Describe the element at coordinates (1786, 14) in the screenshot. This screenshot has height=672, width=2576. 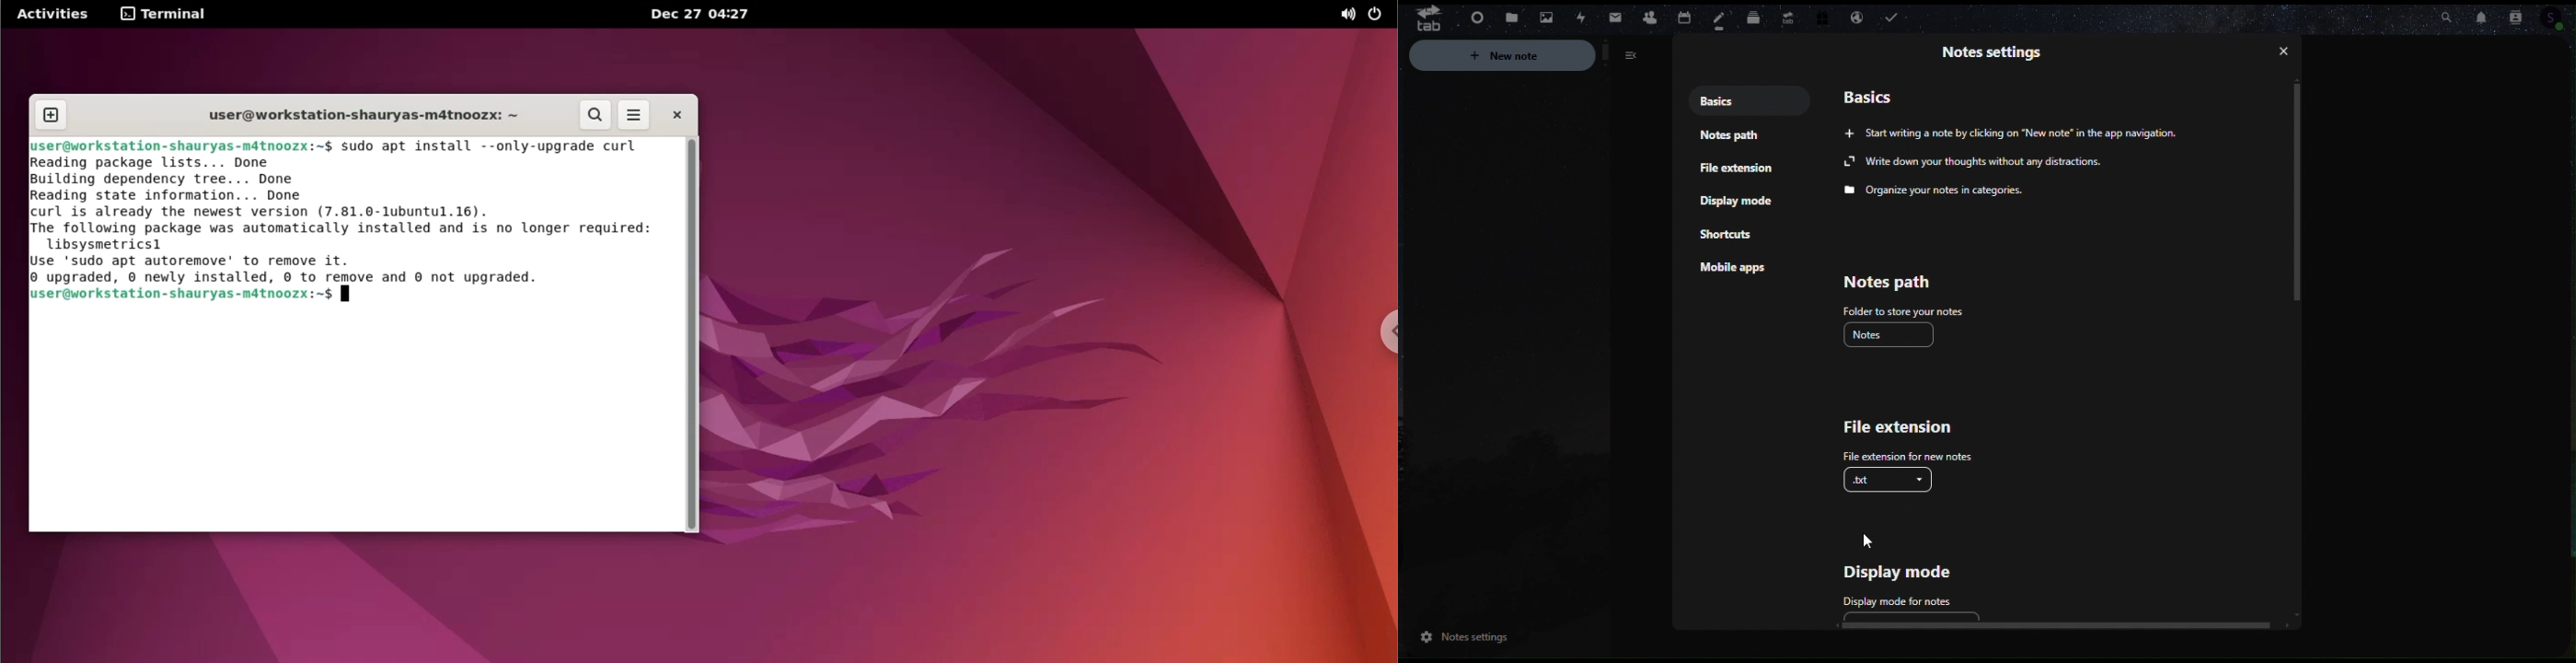
I see `Upgrade` at that location.